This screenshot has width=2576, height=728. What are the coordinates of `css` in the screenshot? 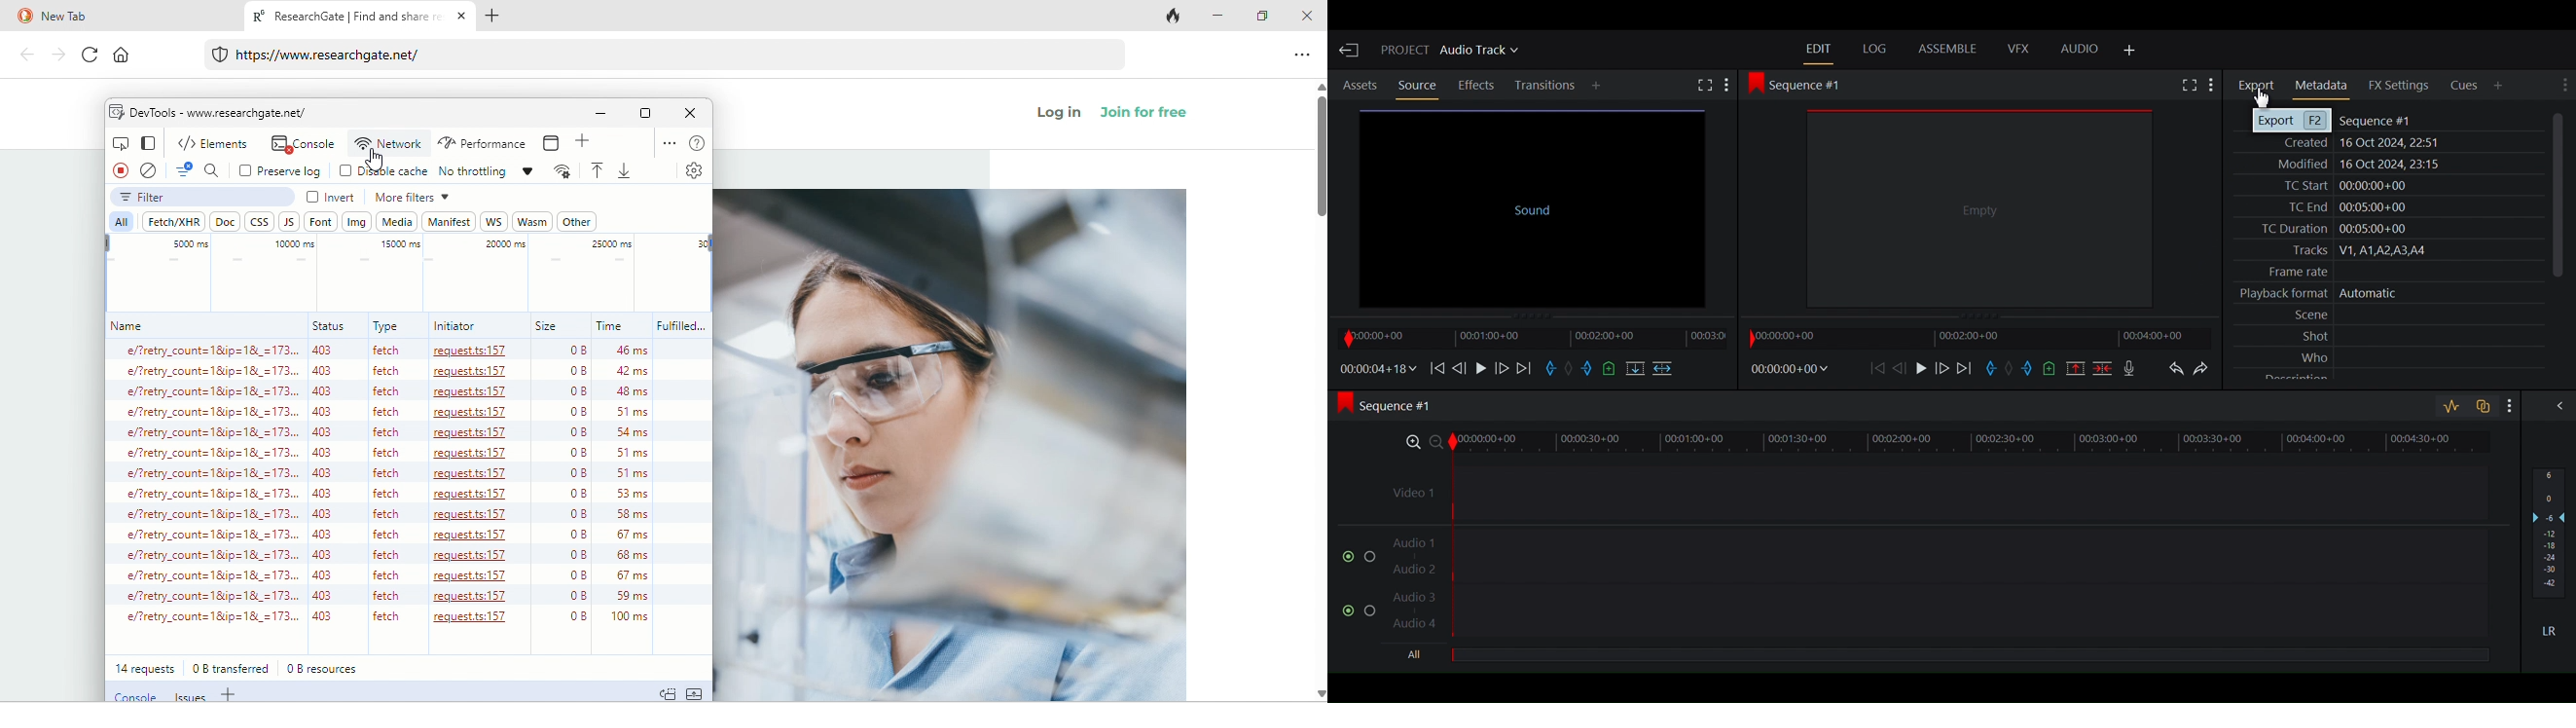 It's located at (257, 220).